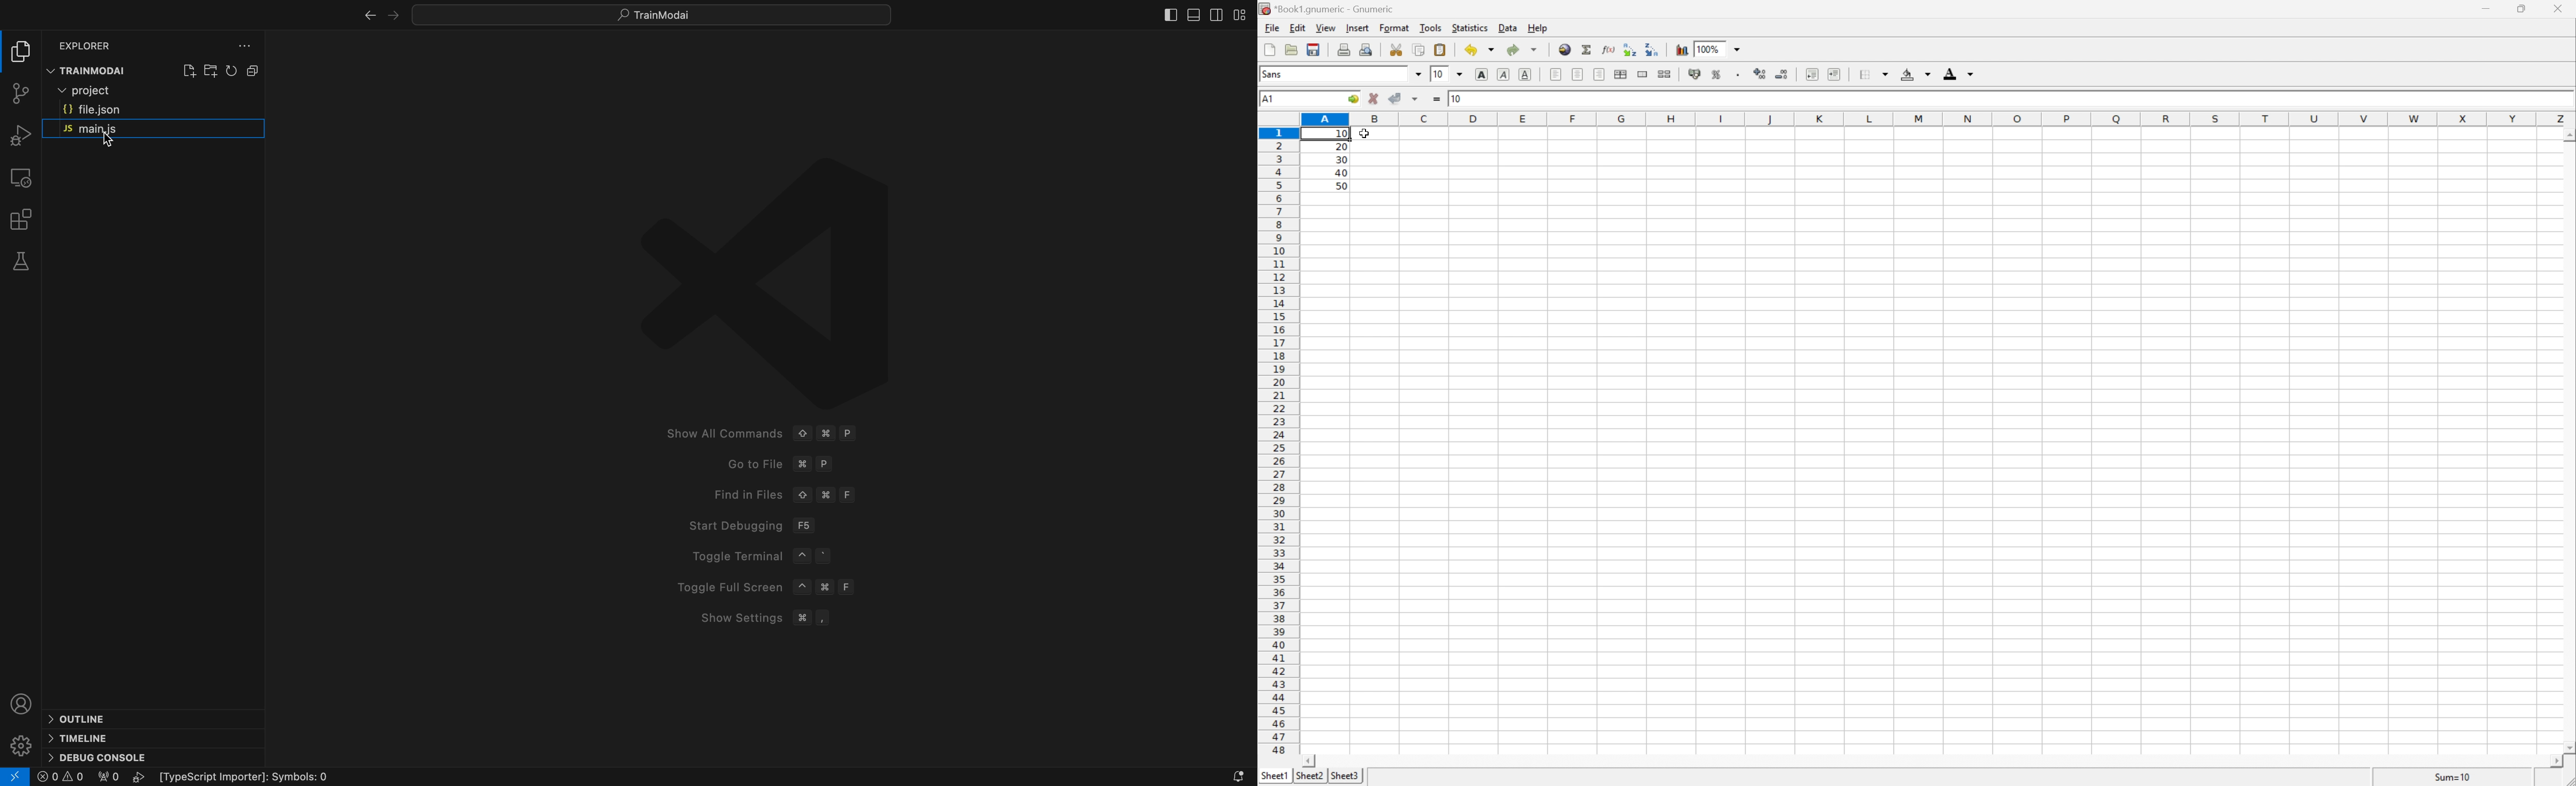  Describe the element at coordinates (1874, 74) in the screenshot. I see `Borders` at that location.